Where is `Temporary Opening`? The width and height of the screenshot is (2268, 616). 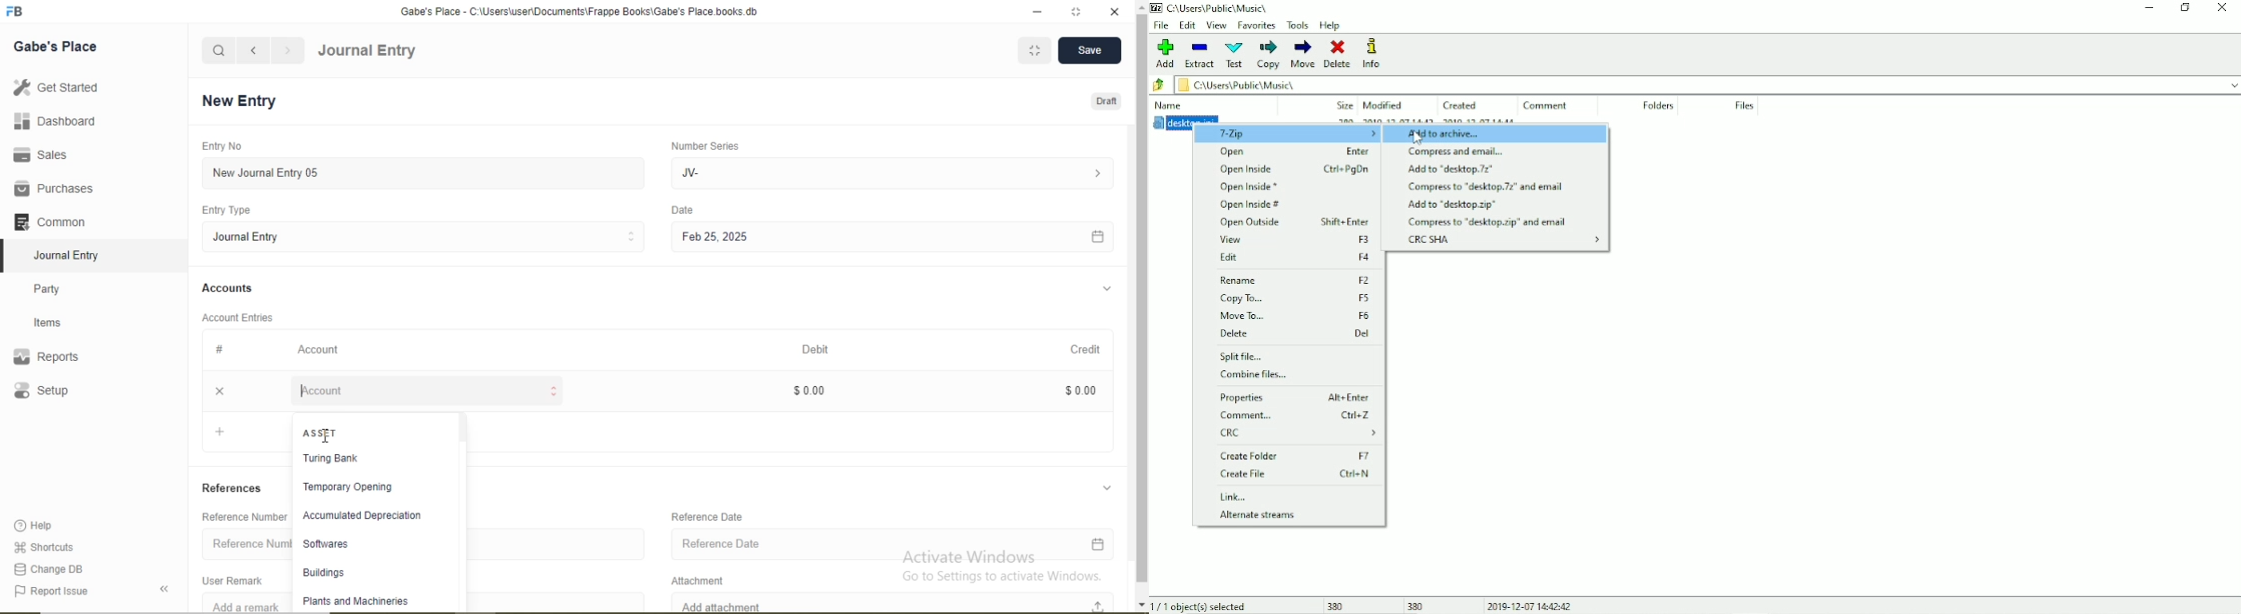
Temporary Opening is located at coordinates (361, 487).